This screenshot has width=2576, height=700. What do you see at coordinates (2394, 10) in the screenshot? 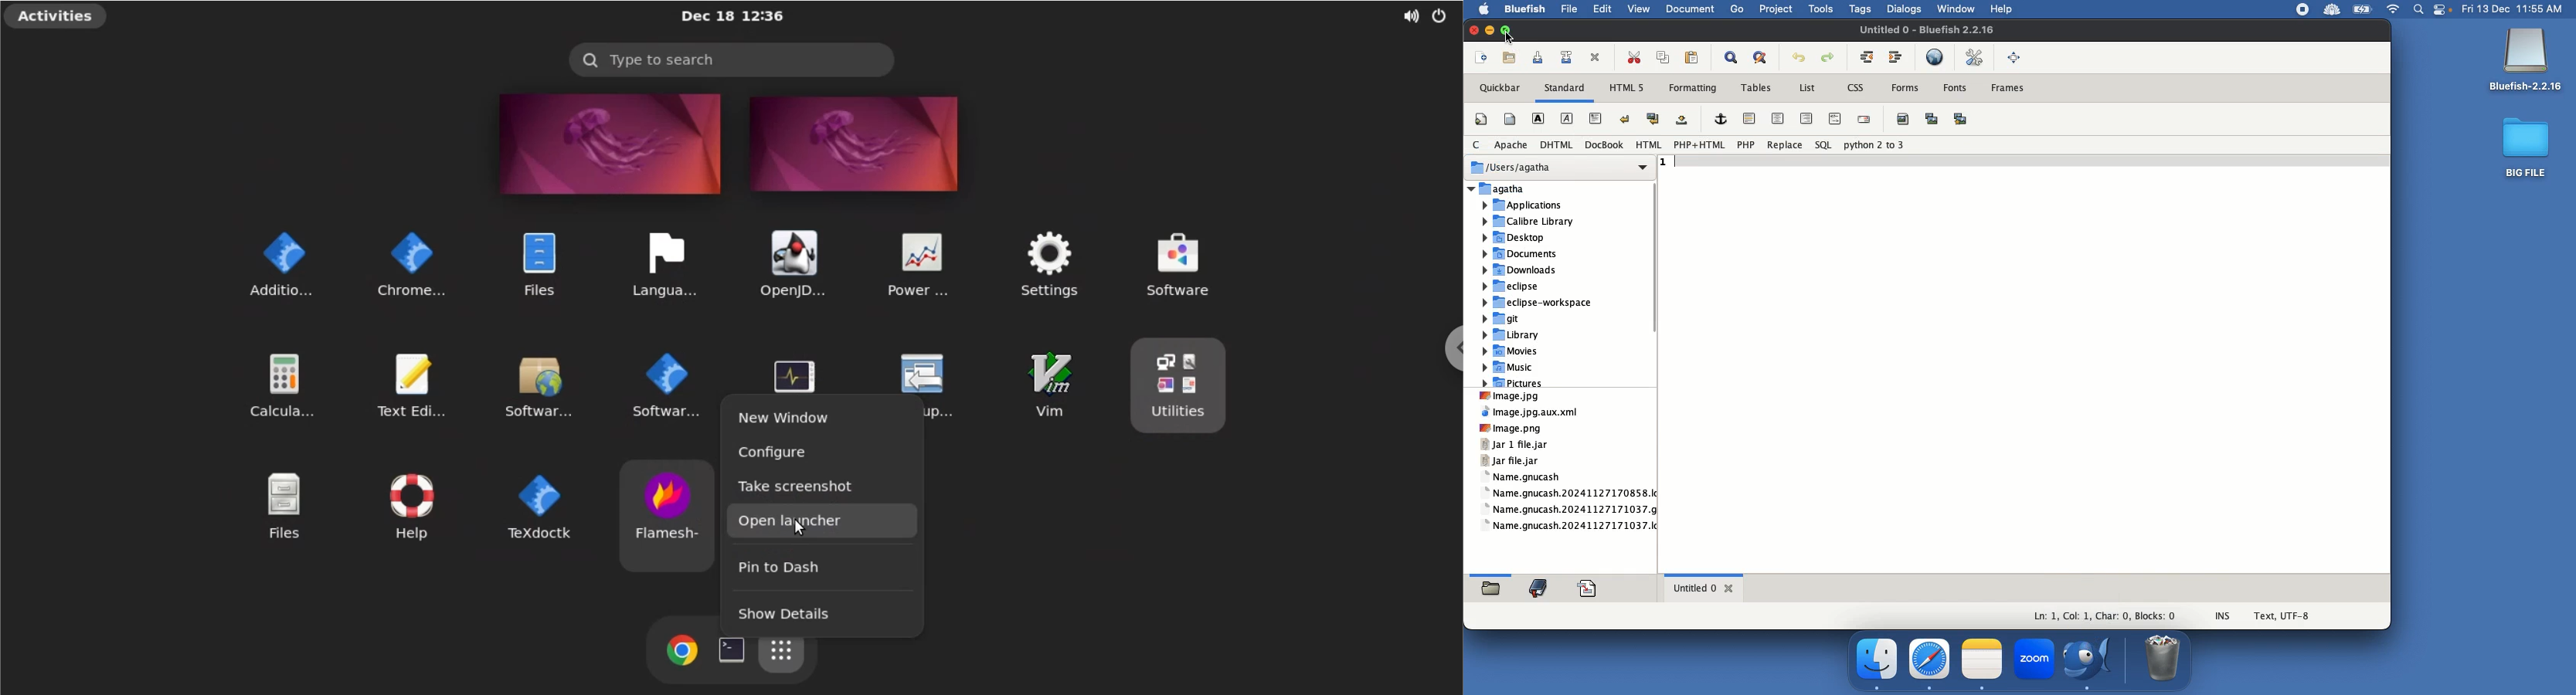
I see `Internet` at bounding box center [2394, 10].